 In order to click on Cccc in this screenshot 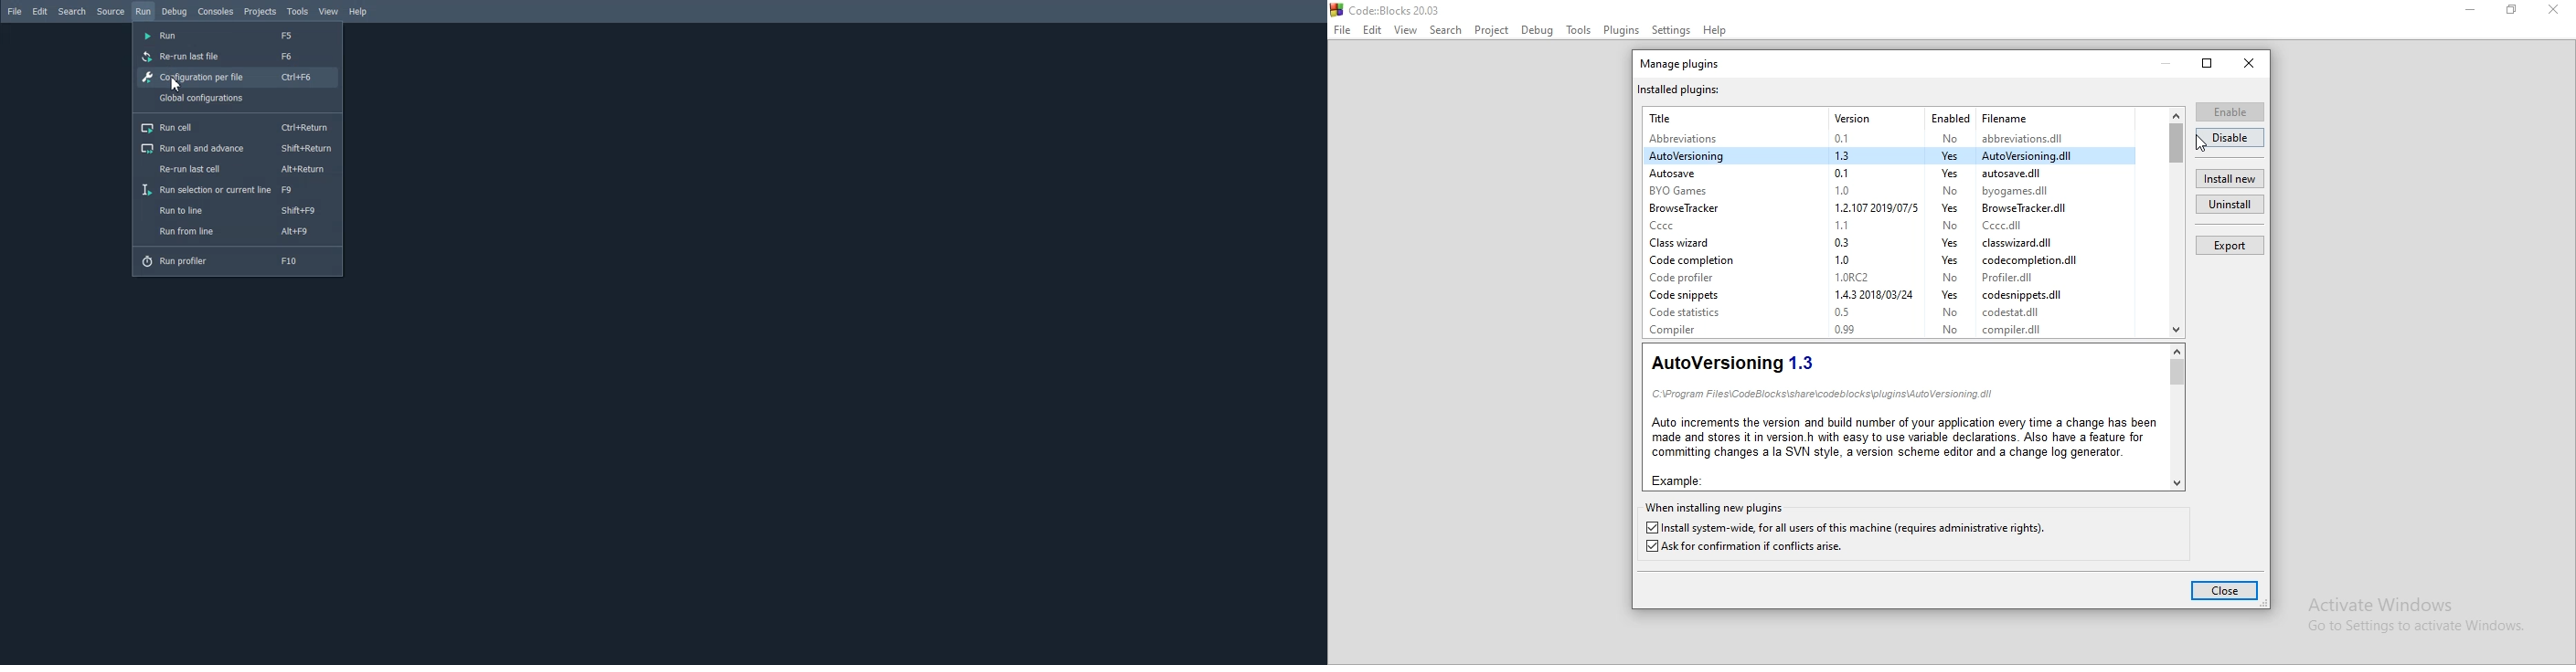, I will do `click(1692, 225)`.